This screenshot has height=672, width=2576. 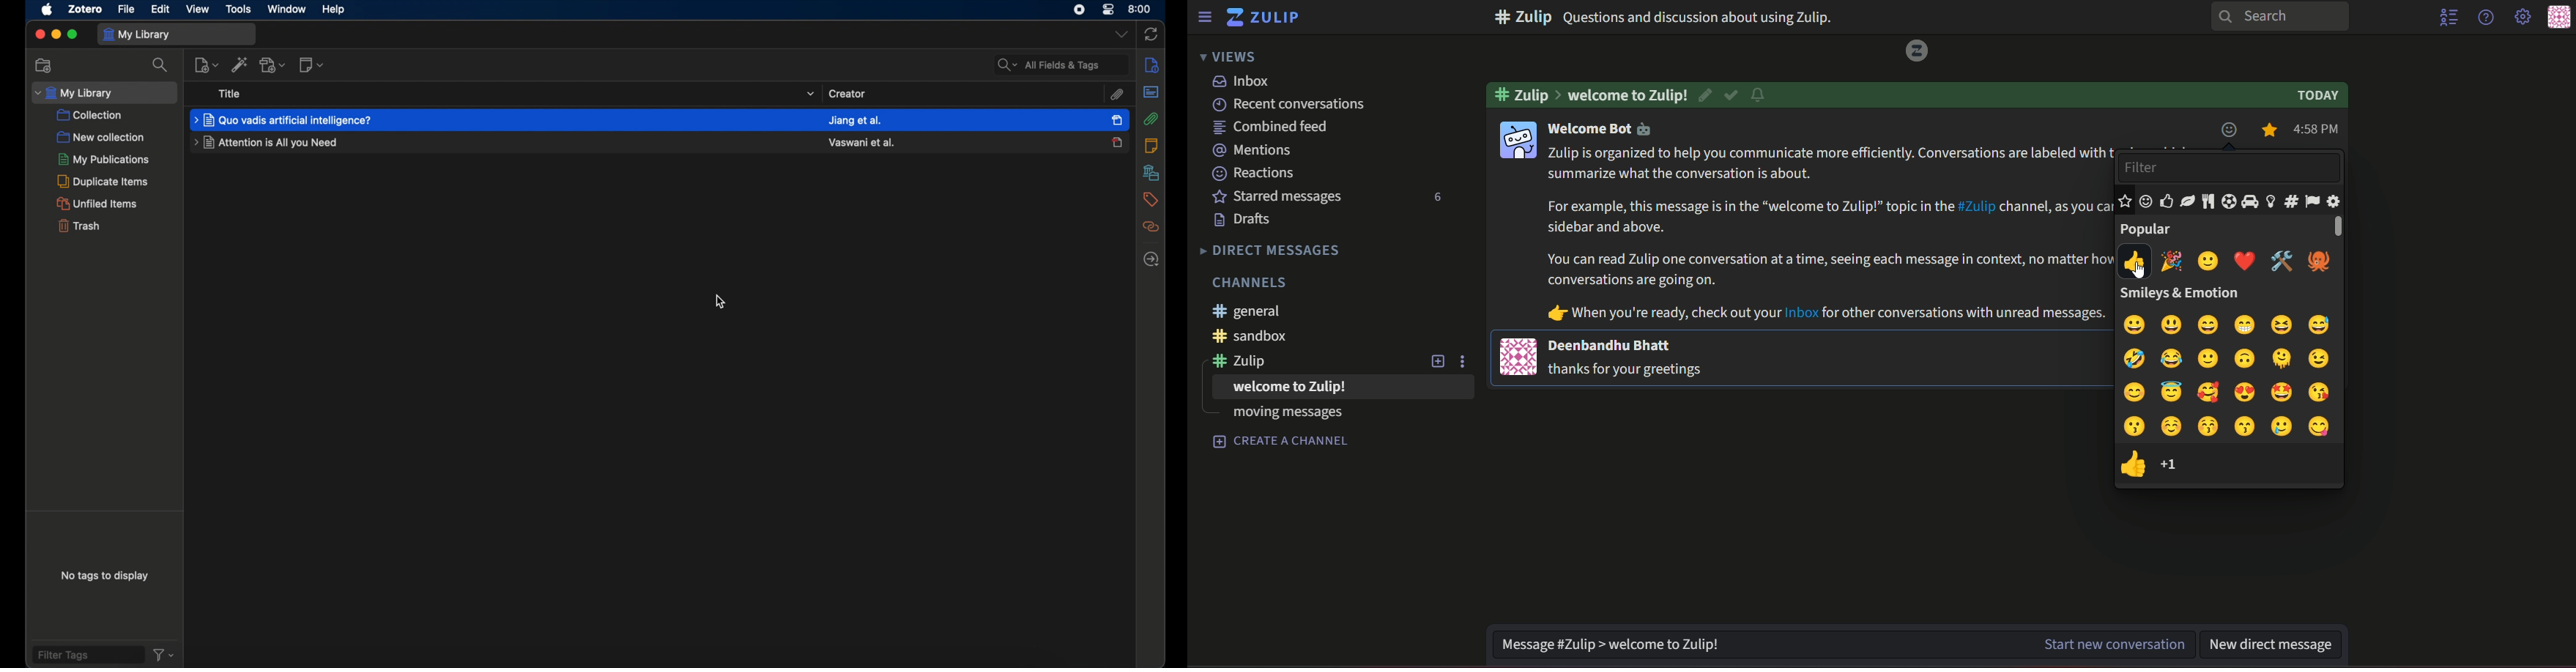 I want to click on sync, so click(x=1152, y=33).